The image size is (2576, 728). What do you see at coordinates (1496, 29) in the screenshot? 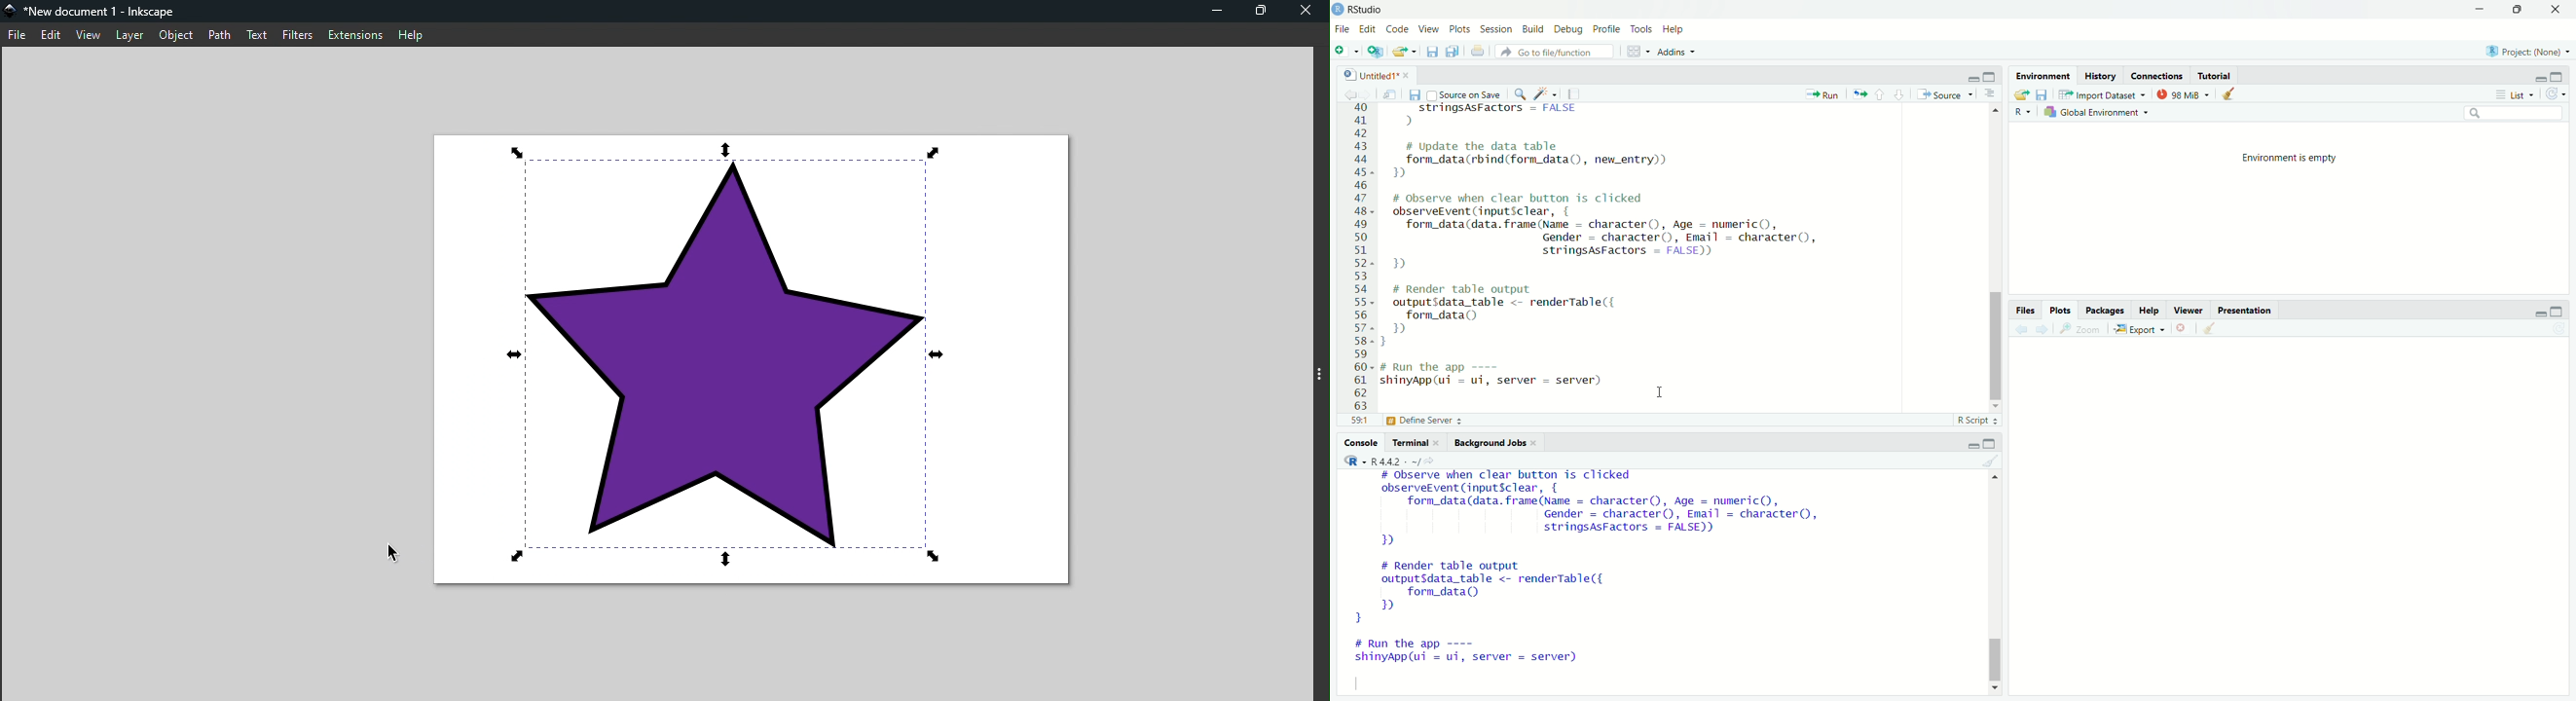
I see `Session` at bounding box center [1496, 29].